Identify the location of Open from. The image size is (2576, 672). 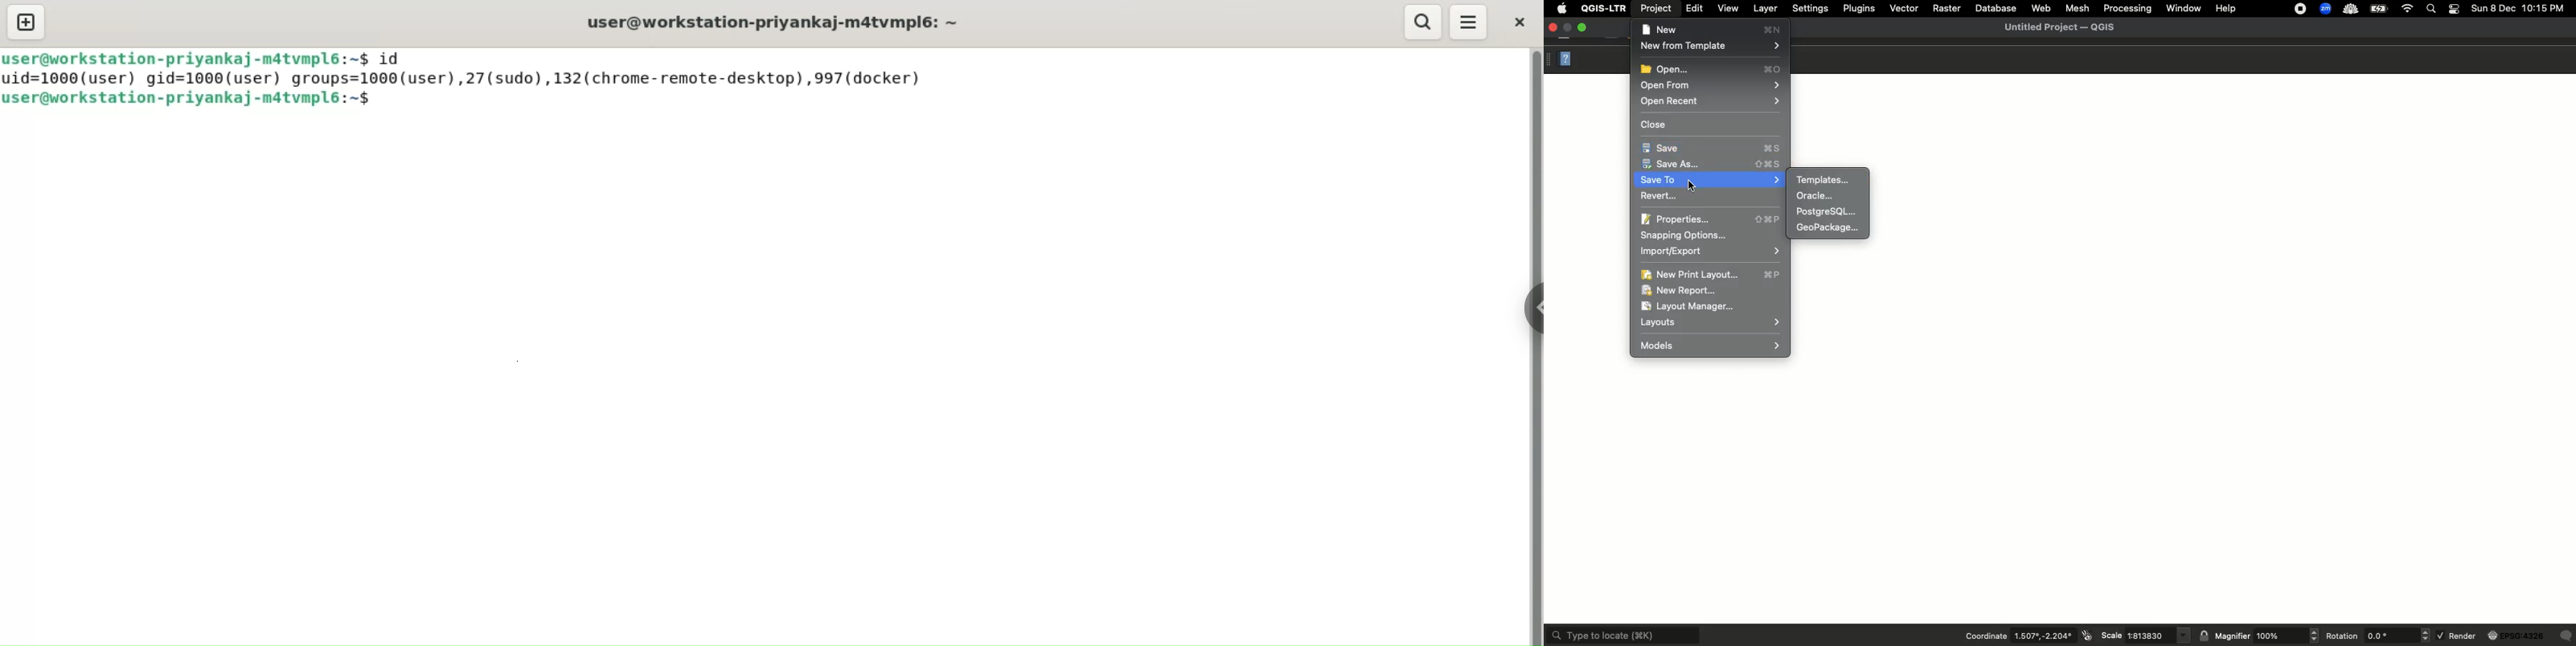
(1710, 86).